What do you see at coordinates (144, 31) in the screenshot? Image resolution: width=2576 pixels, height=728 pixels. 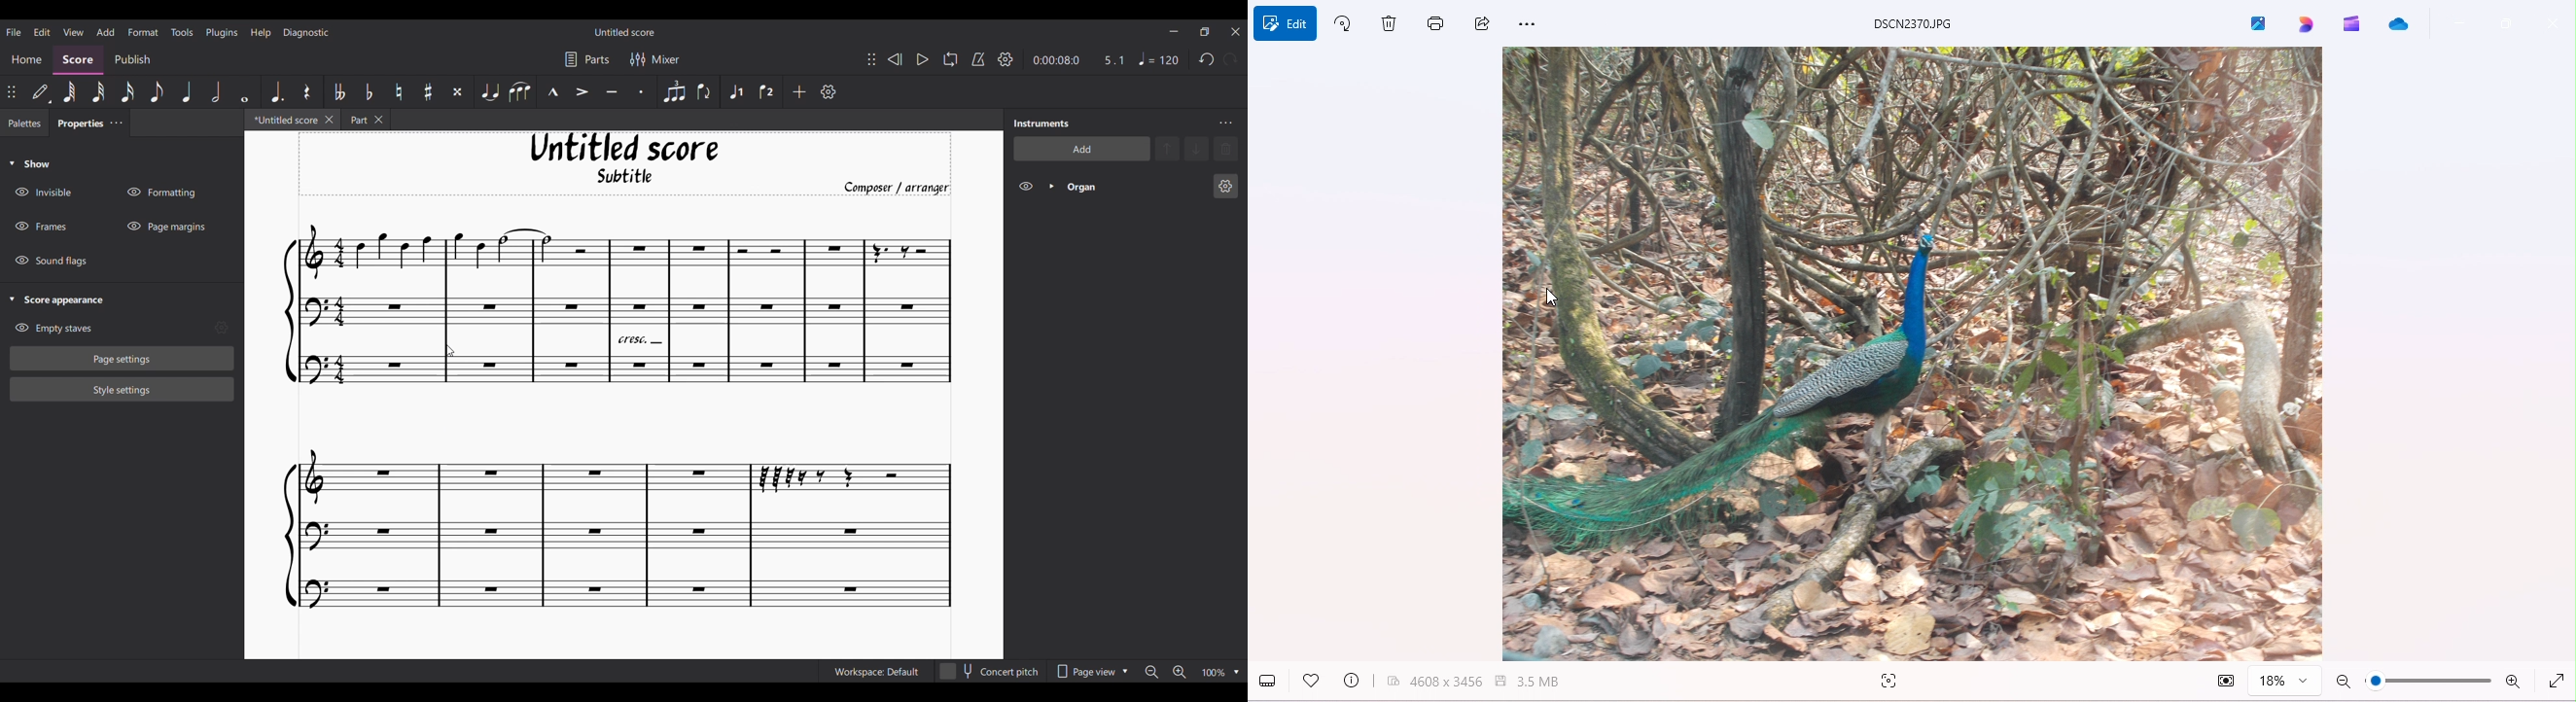 I see `Format menu` at bounding box center [144, 31].